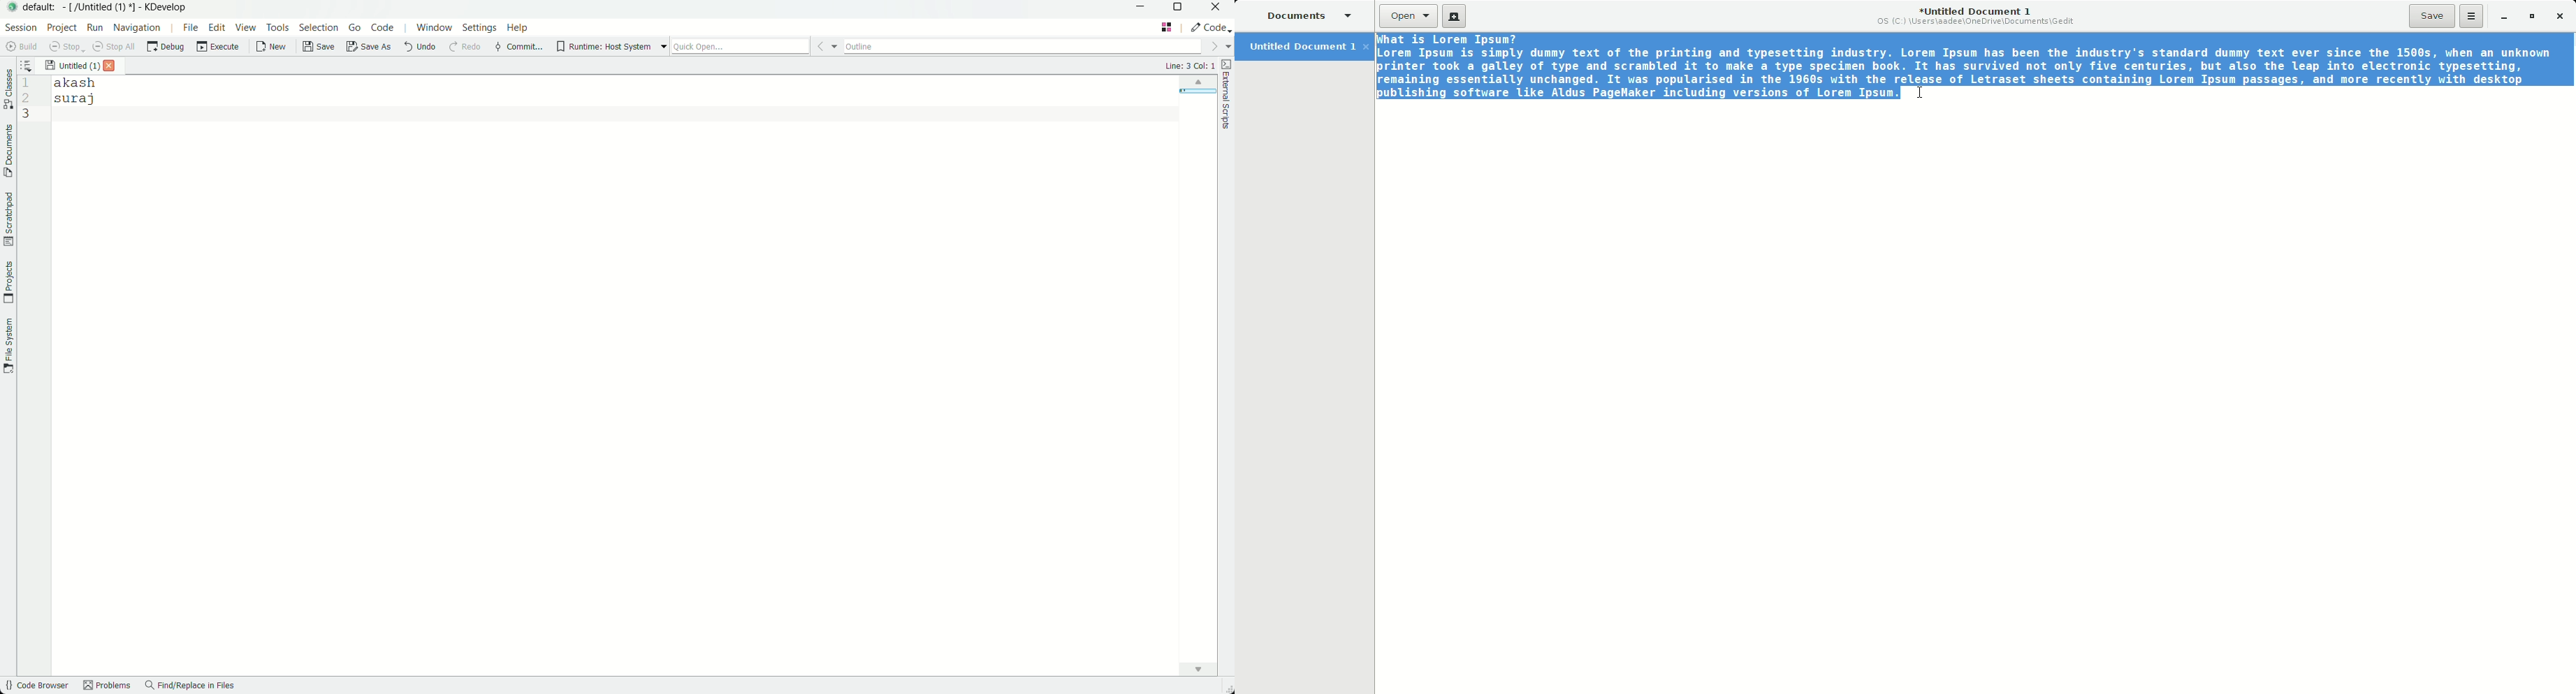 This screenshot has width=2576, height=700. I want to click on Open, so click(1409, 16).